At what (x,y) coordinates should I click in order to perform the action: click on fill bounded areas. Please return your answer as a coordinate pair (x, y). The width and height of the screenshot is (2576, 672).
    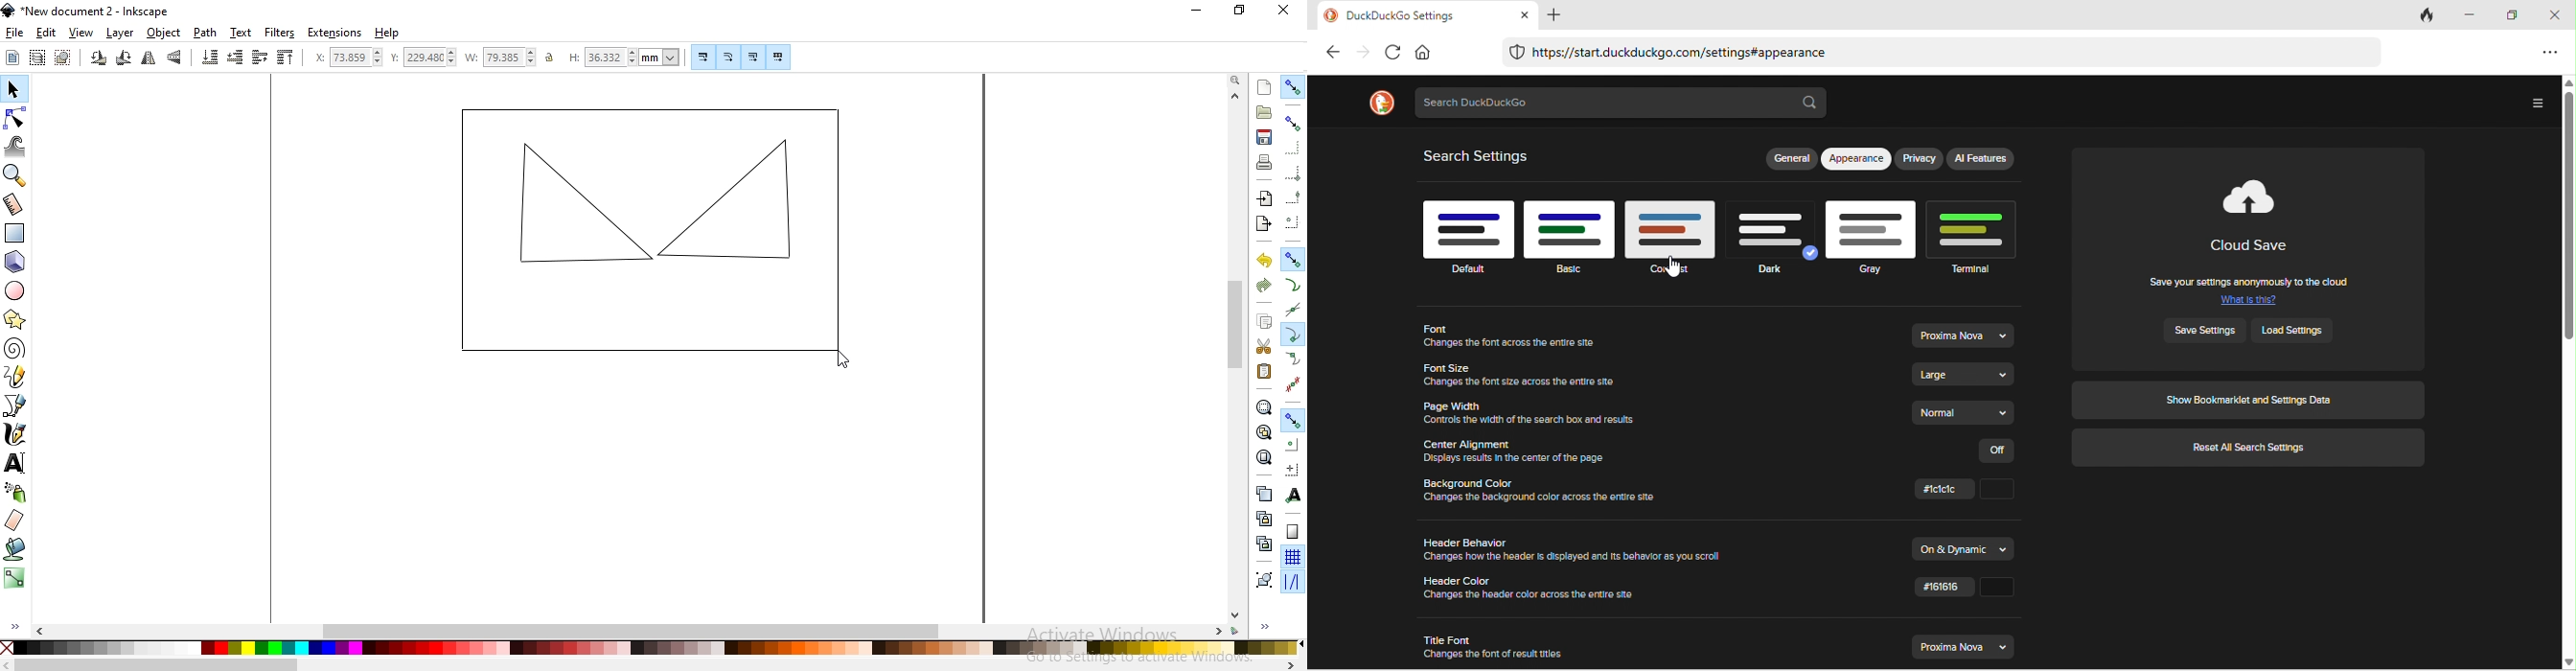
    Looking at the image, I should click on (16, 548).